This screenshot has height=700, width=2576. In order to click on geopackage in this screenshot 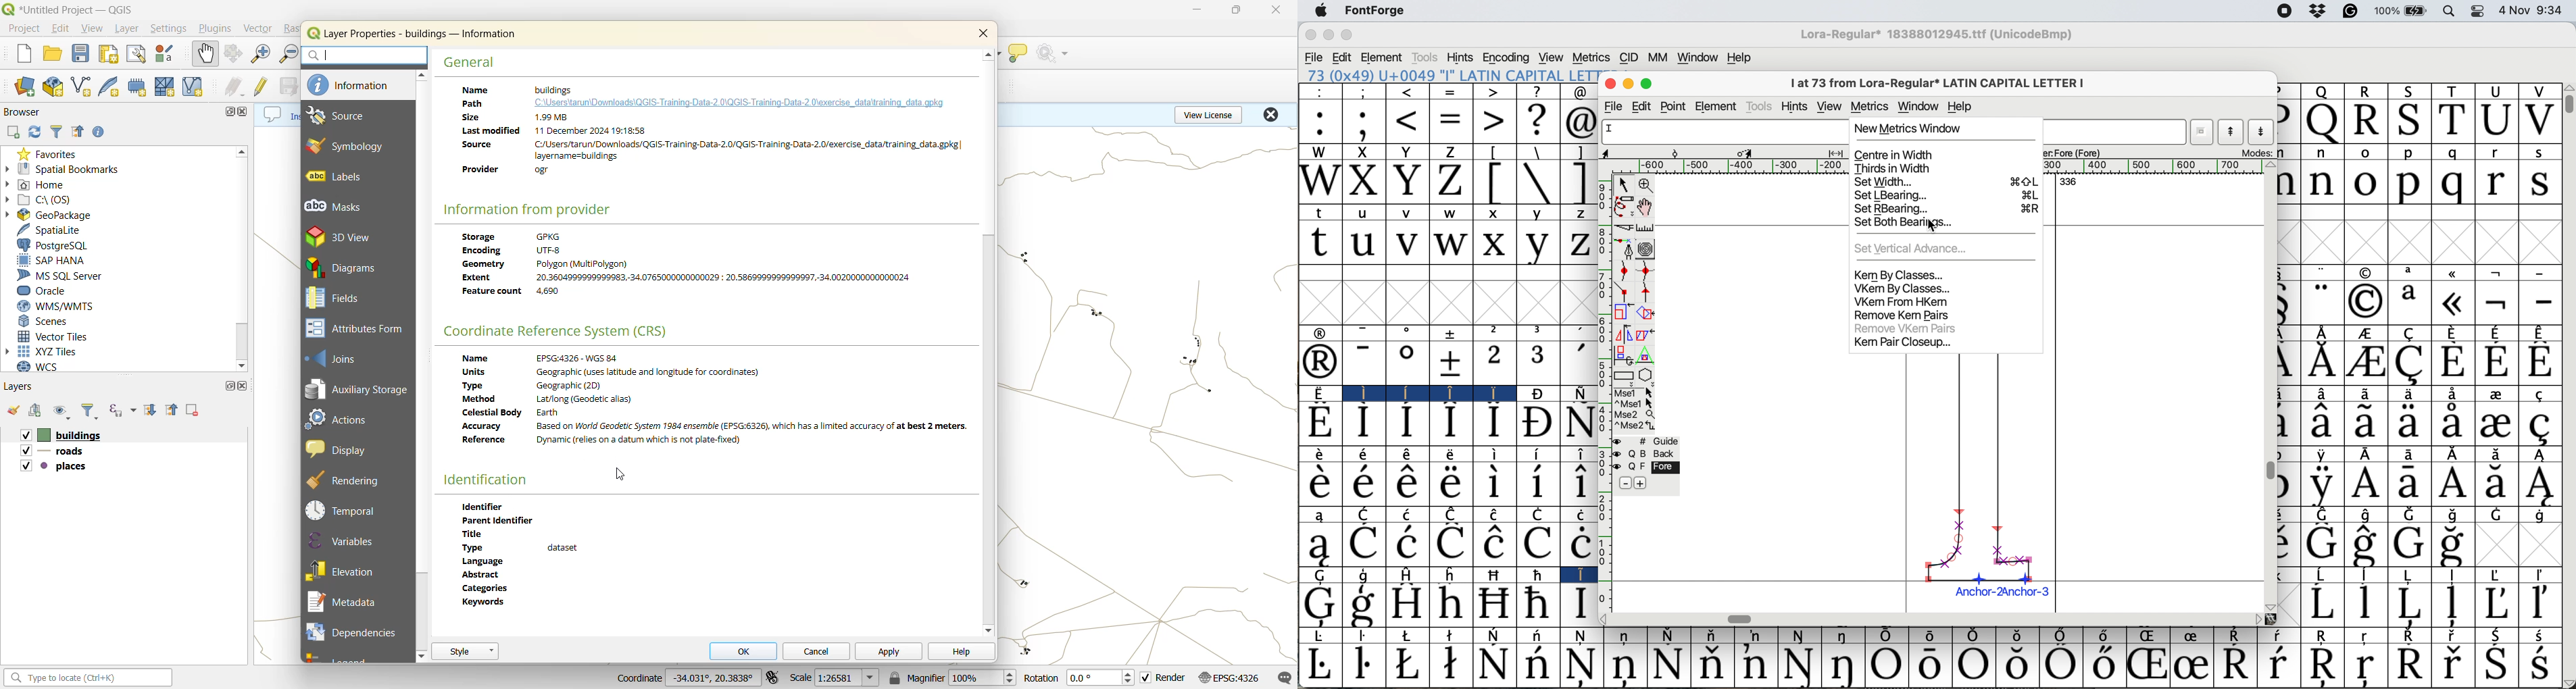, I will do `click(69, 215)`.